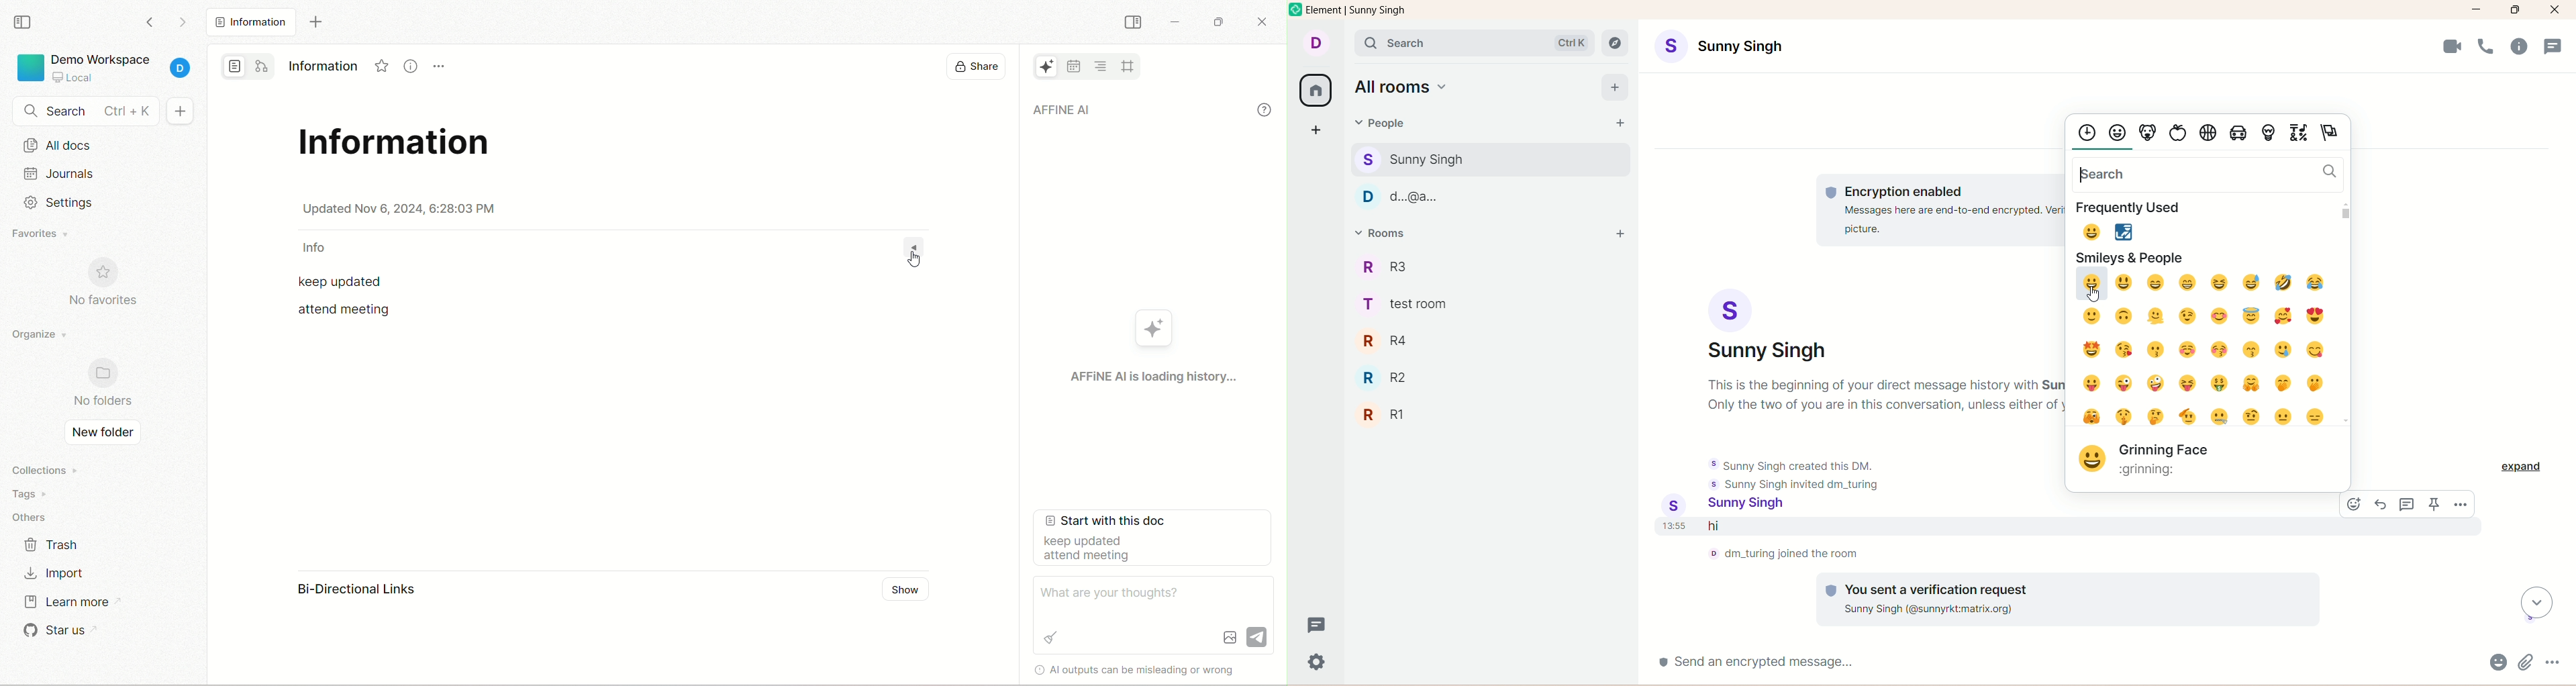  I want to click on minimize, so click(2477, 10).